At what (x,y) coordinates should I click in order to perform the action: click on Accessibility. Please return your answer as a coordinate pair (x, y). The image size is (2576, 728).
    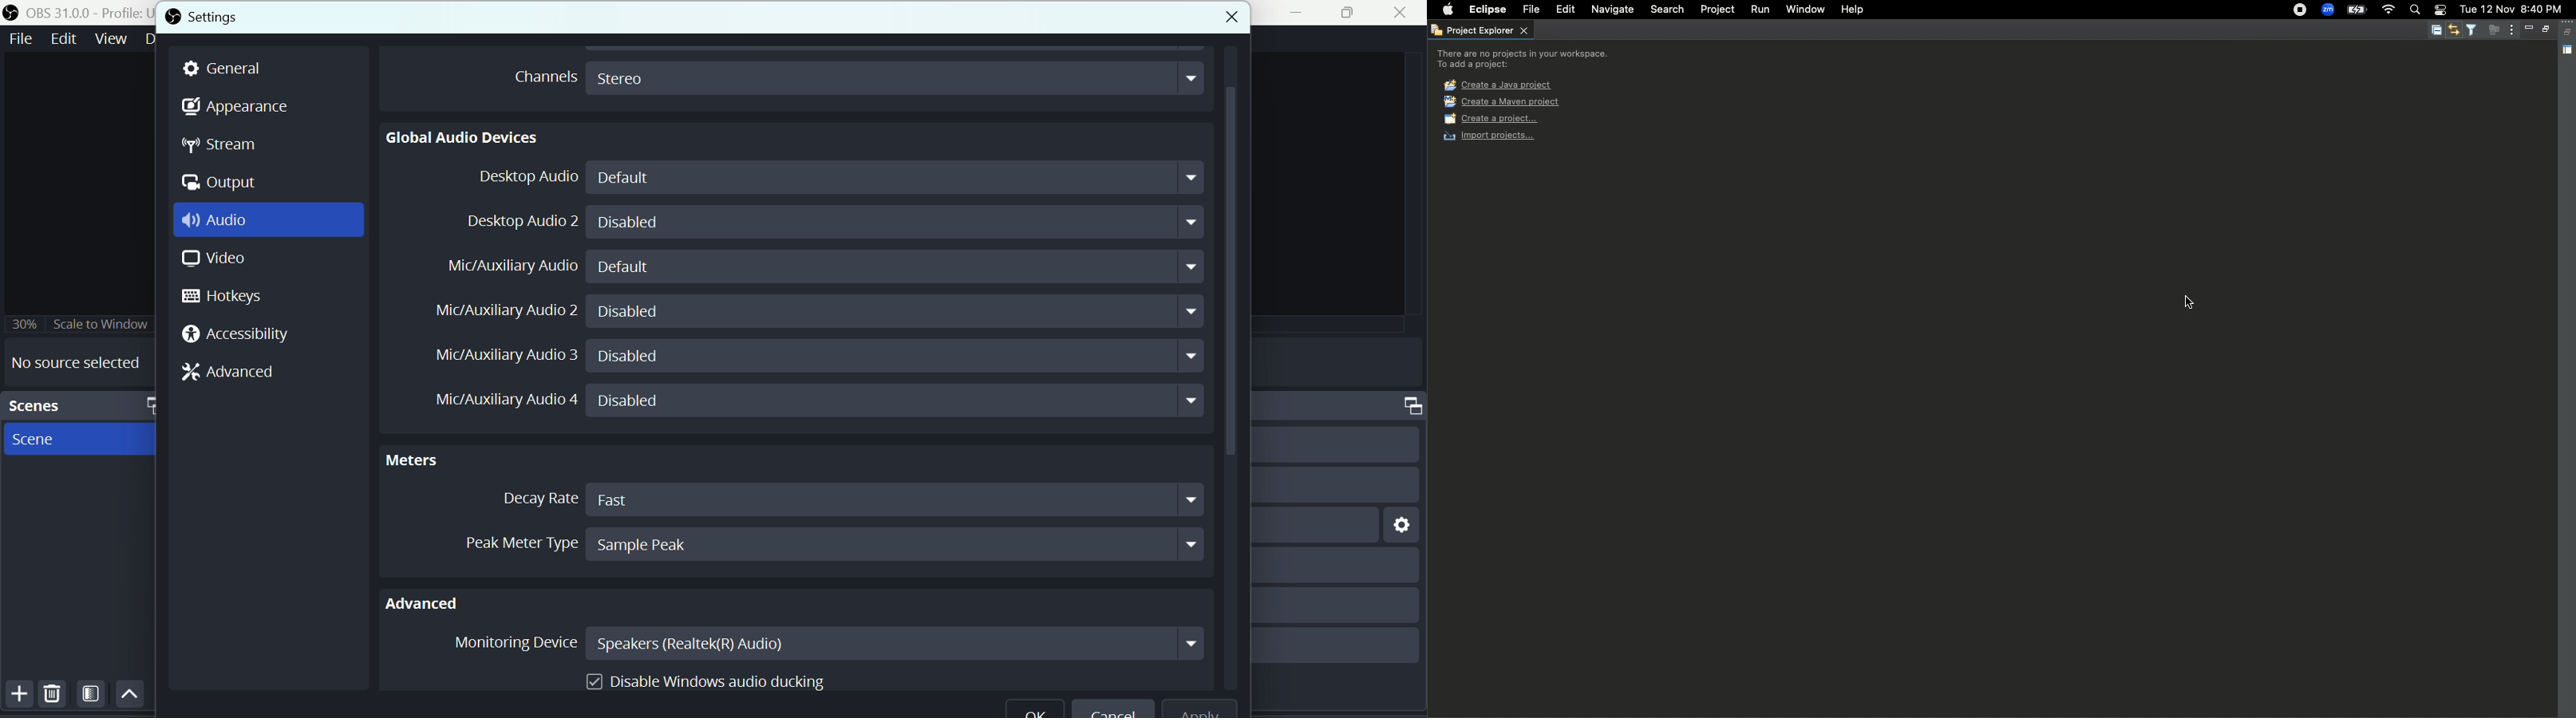
    Looking at the image, I should click on (240, 335).